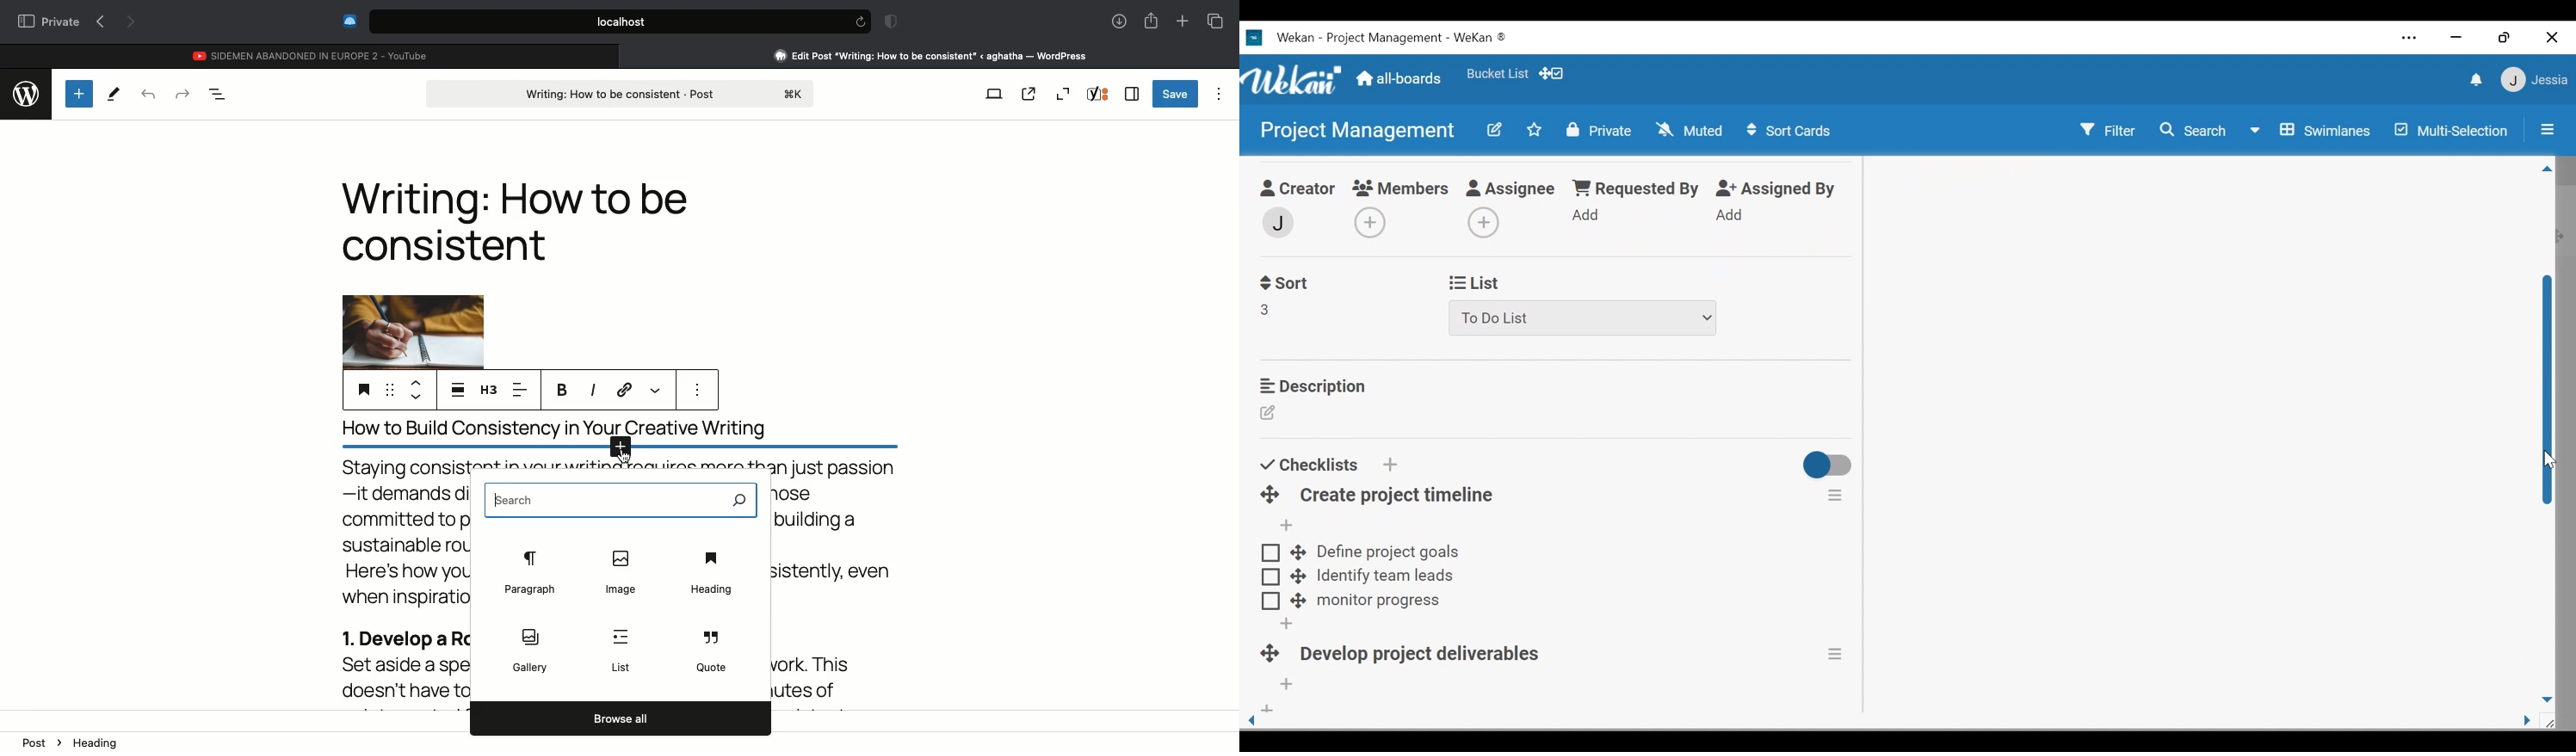  I want to click on close, so click(627, 55).